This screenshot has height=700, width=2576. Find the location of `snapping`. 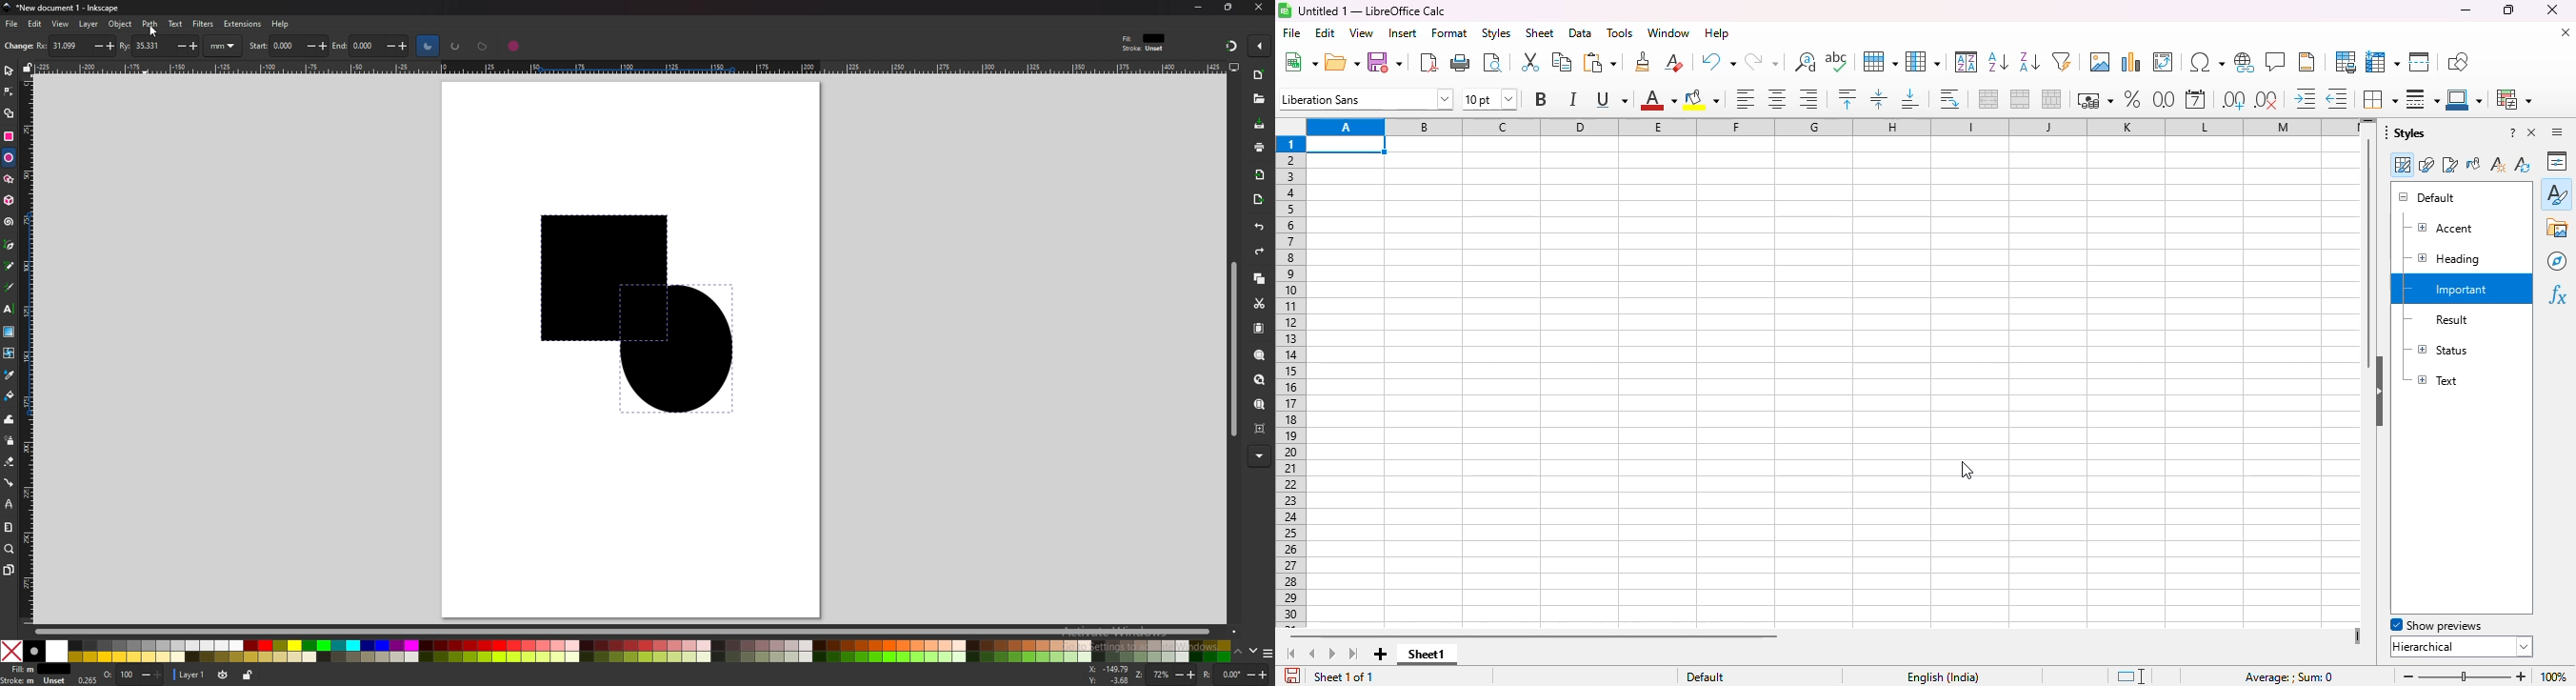

snapping is located at coordinates (1230, 45).